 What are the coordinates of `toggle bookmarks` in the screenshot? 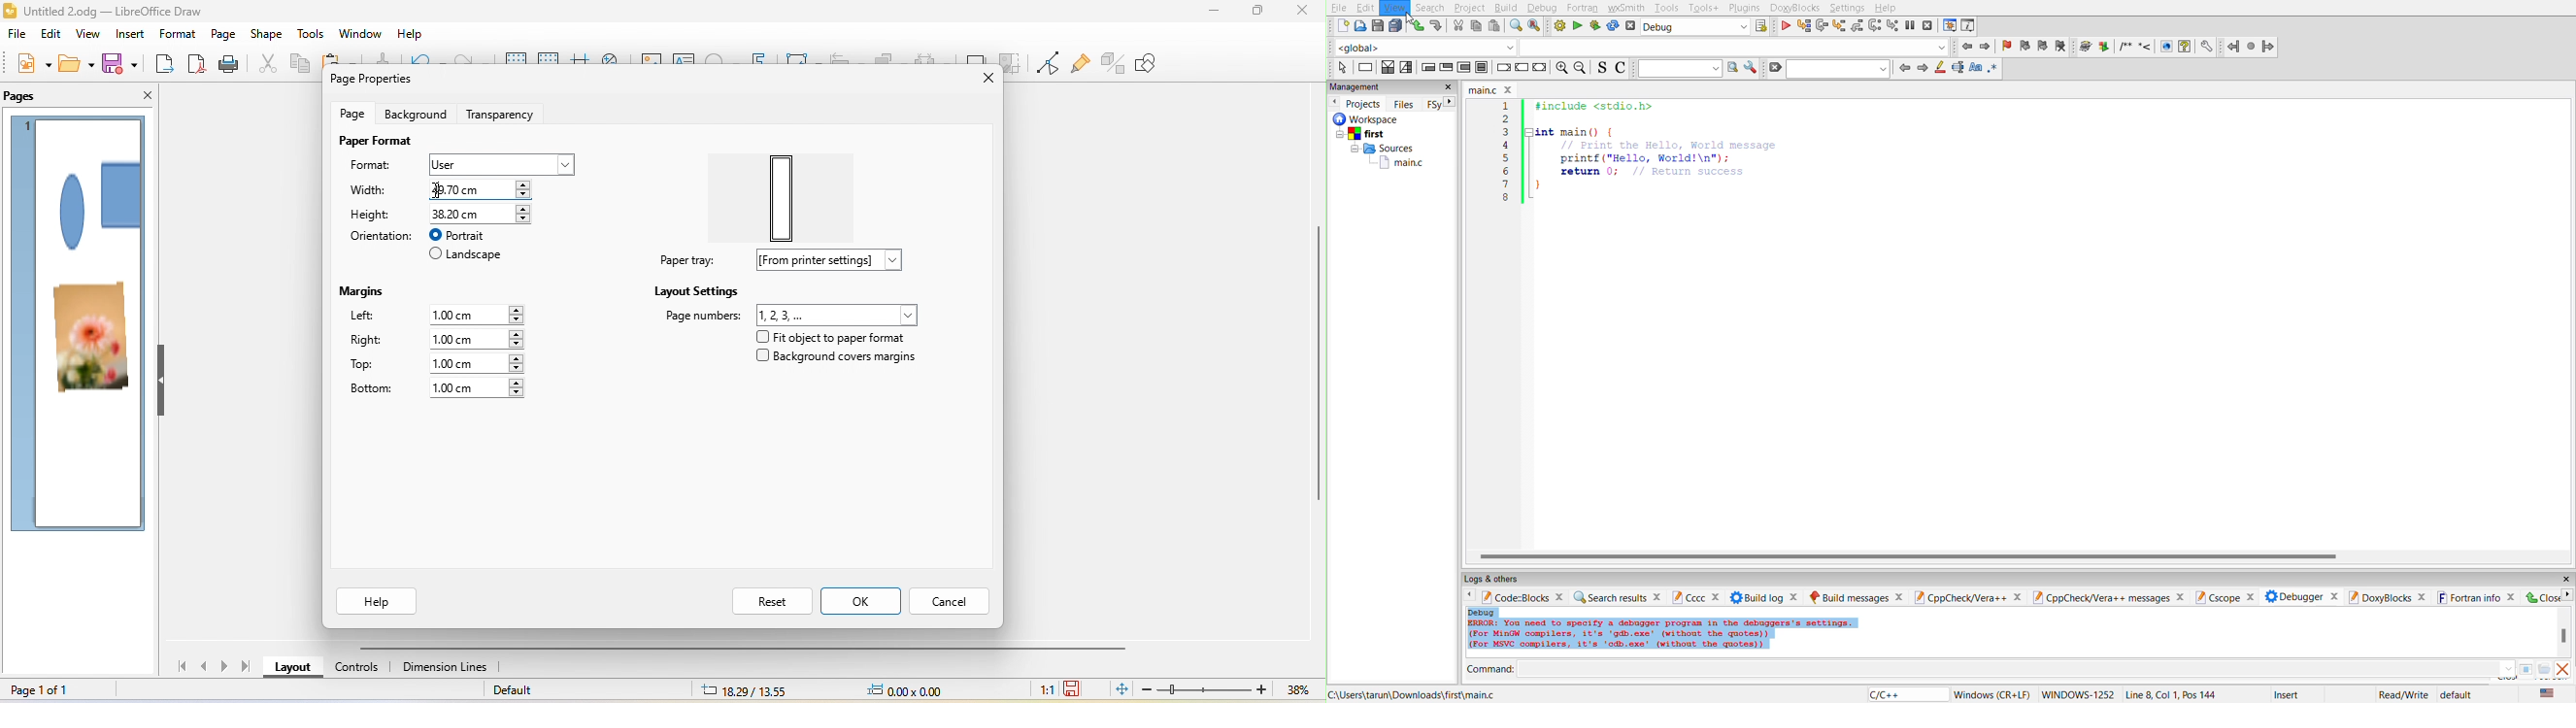 It's located at (2008, 47).